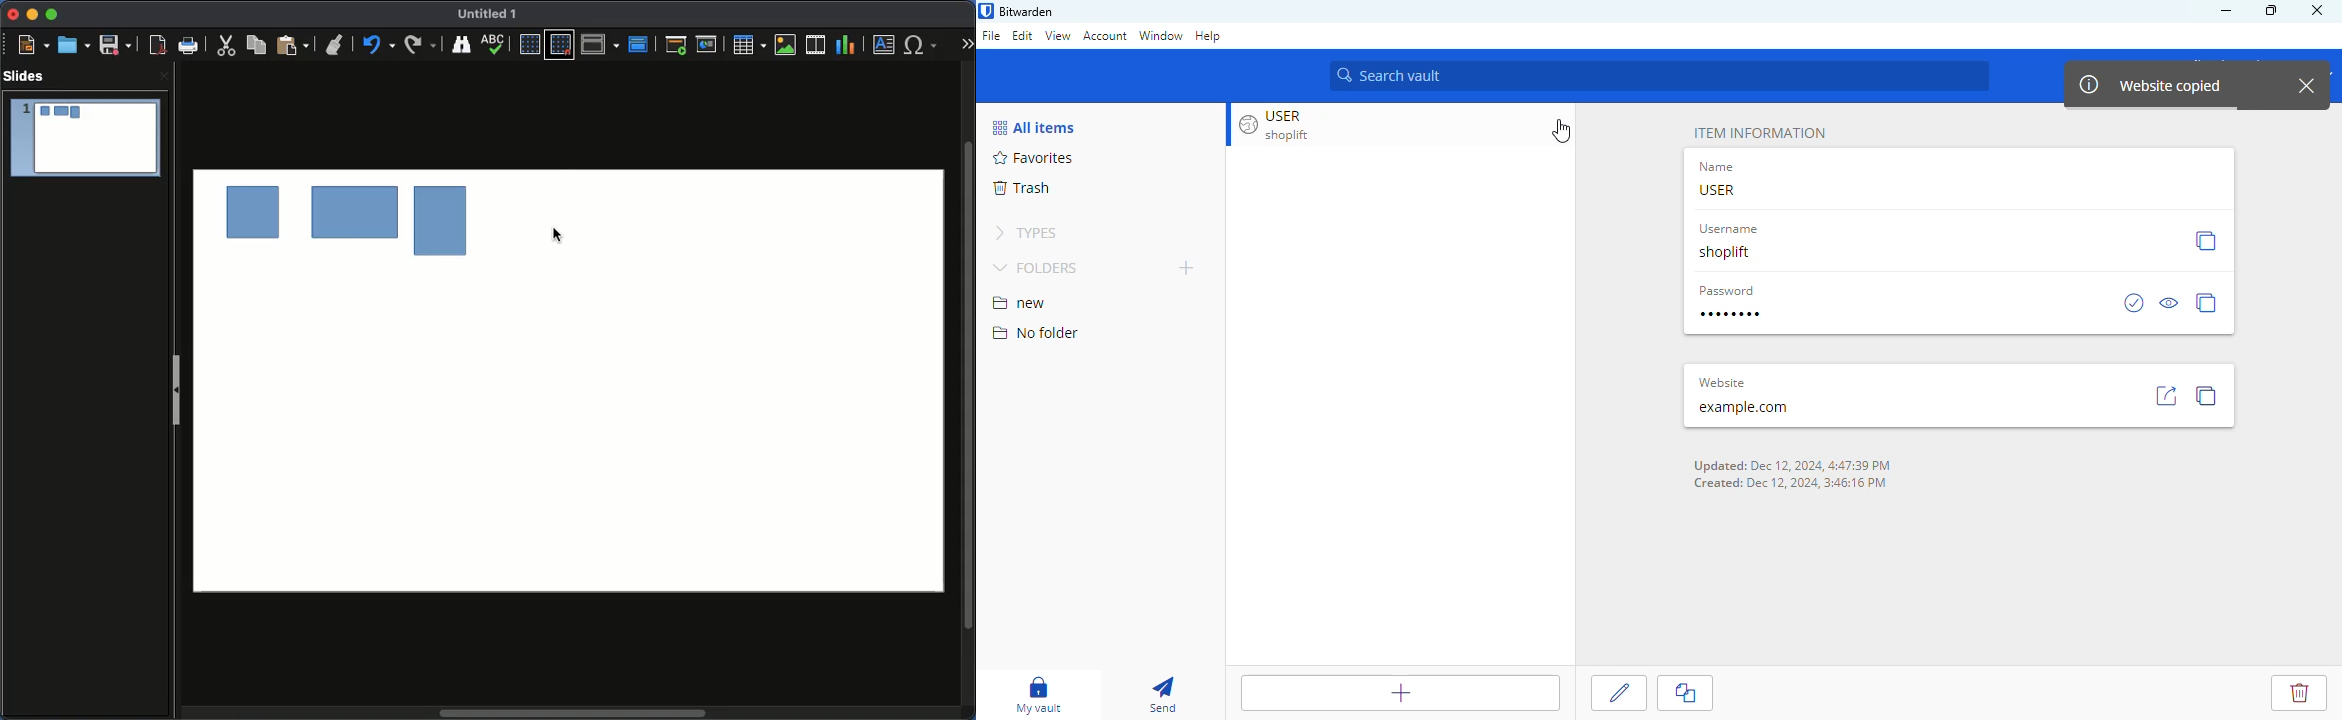 The image size is (2352, 728). I want to click on Chart, so click(847, 46).